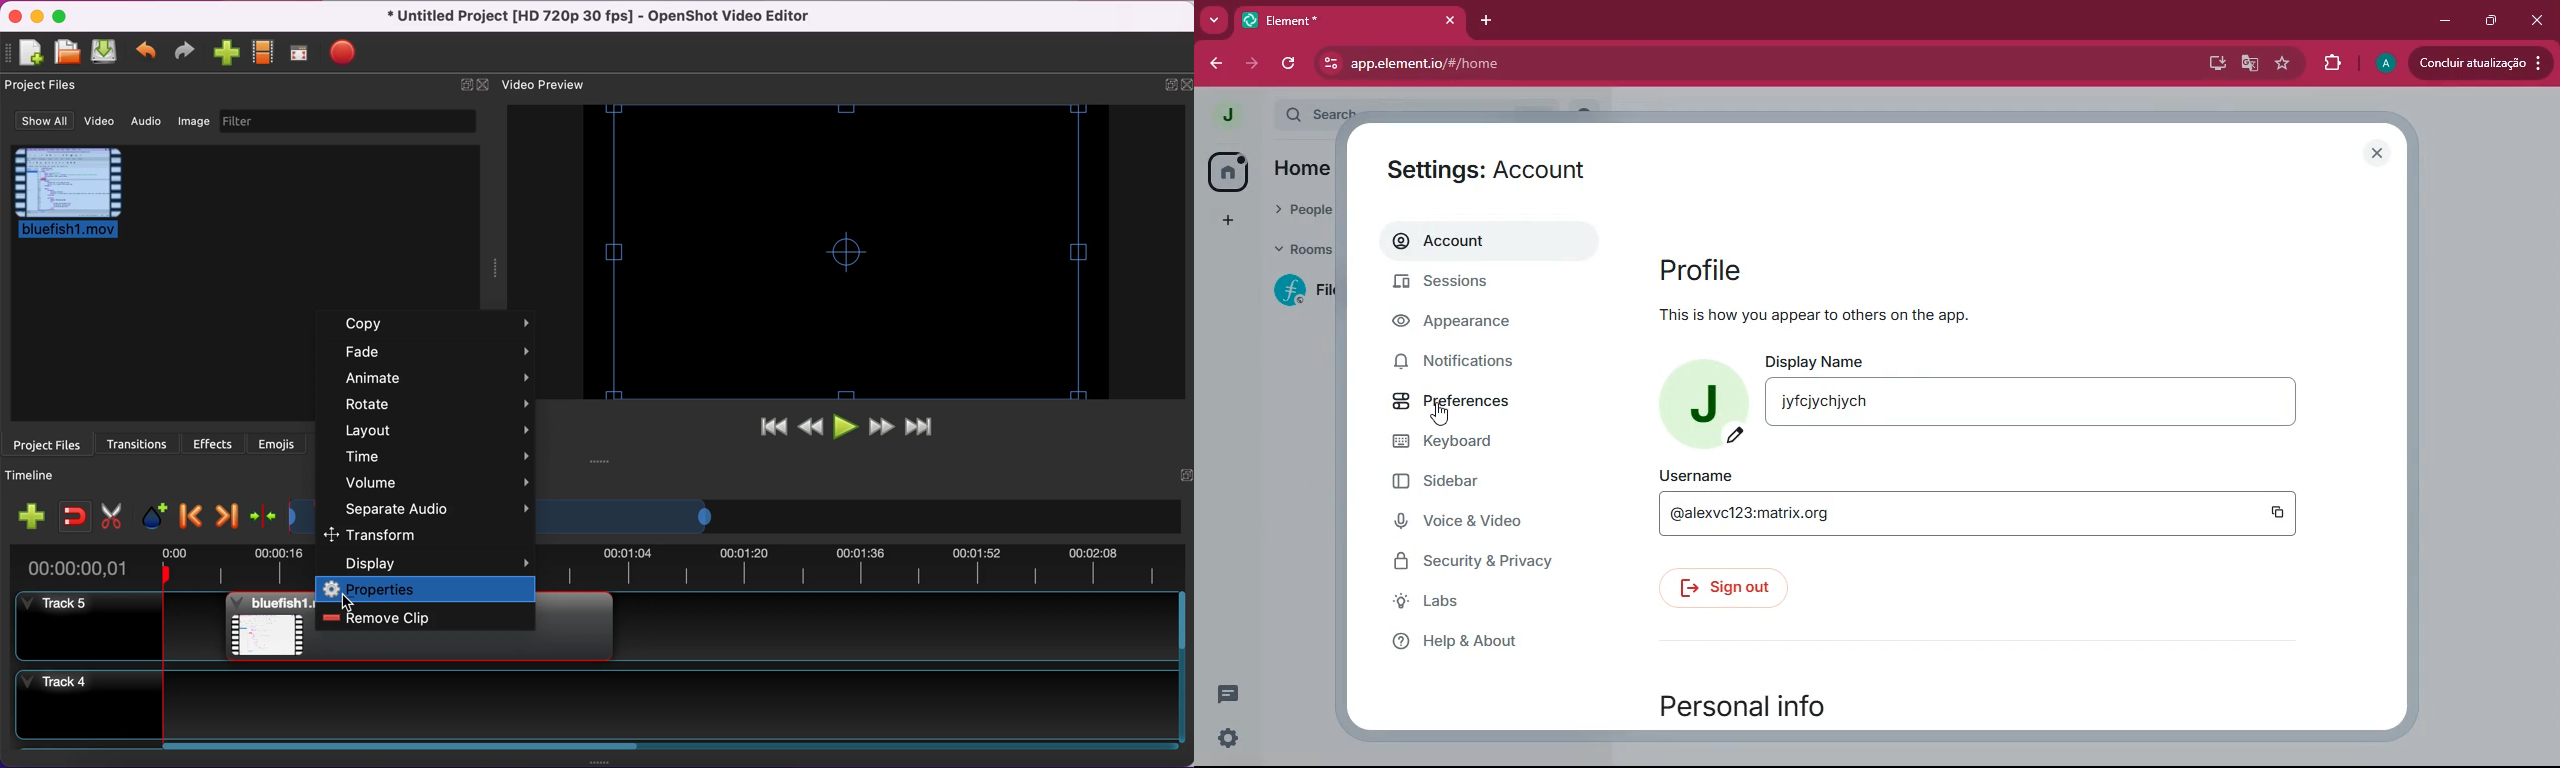 This screenshot has height=784, width=2576. What do you see at coordinates (1304, 211) in the screenshot?
I see `people` at bounding box center [1304, 211].